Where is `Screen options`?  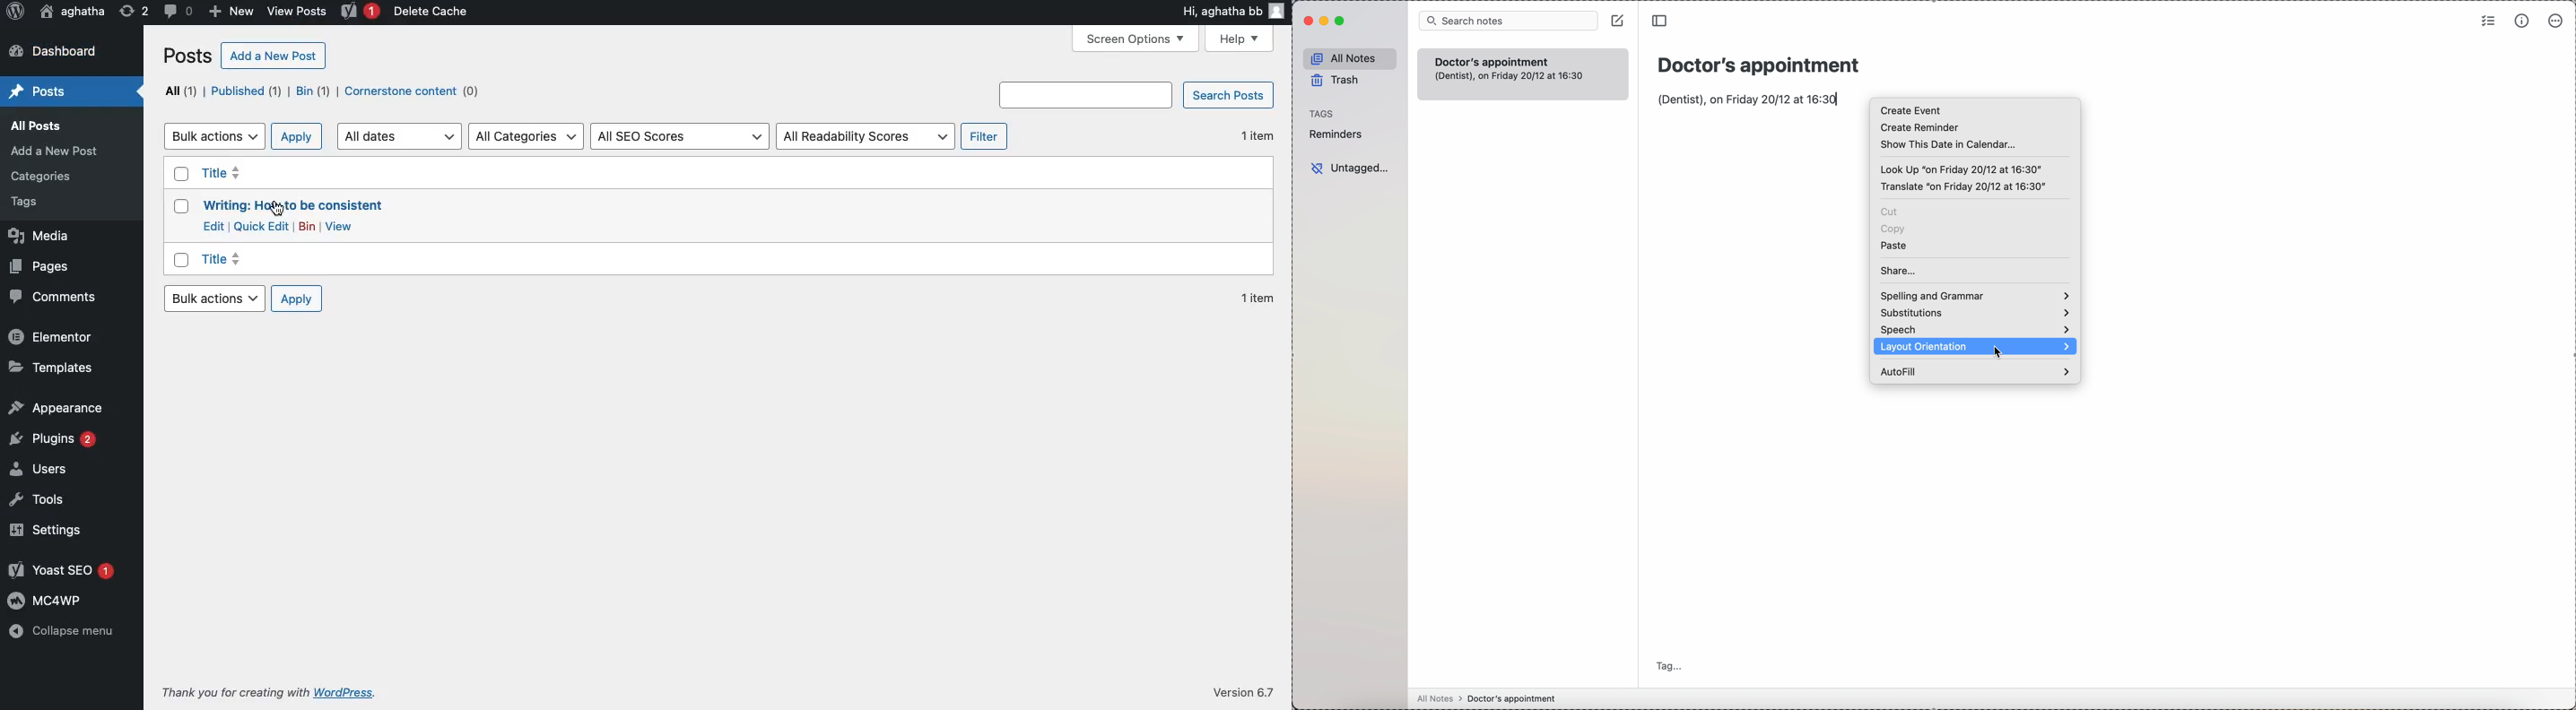
Screen options is located at coordinates (1134, 38).